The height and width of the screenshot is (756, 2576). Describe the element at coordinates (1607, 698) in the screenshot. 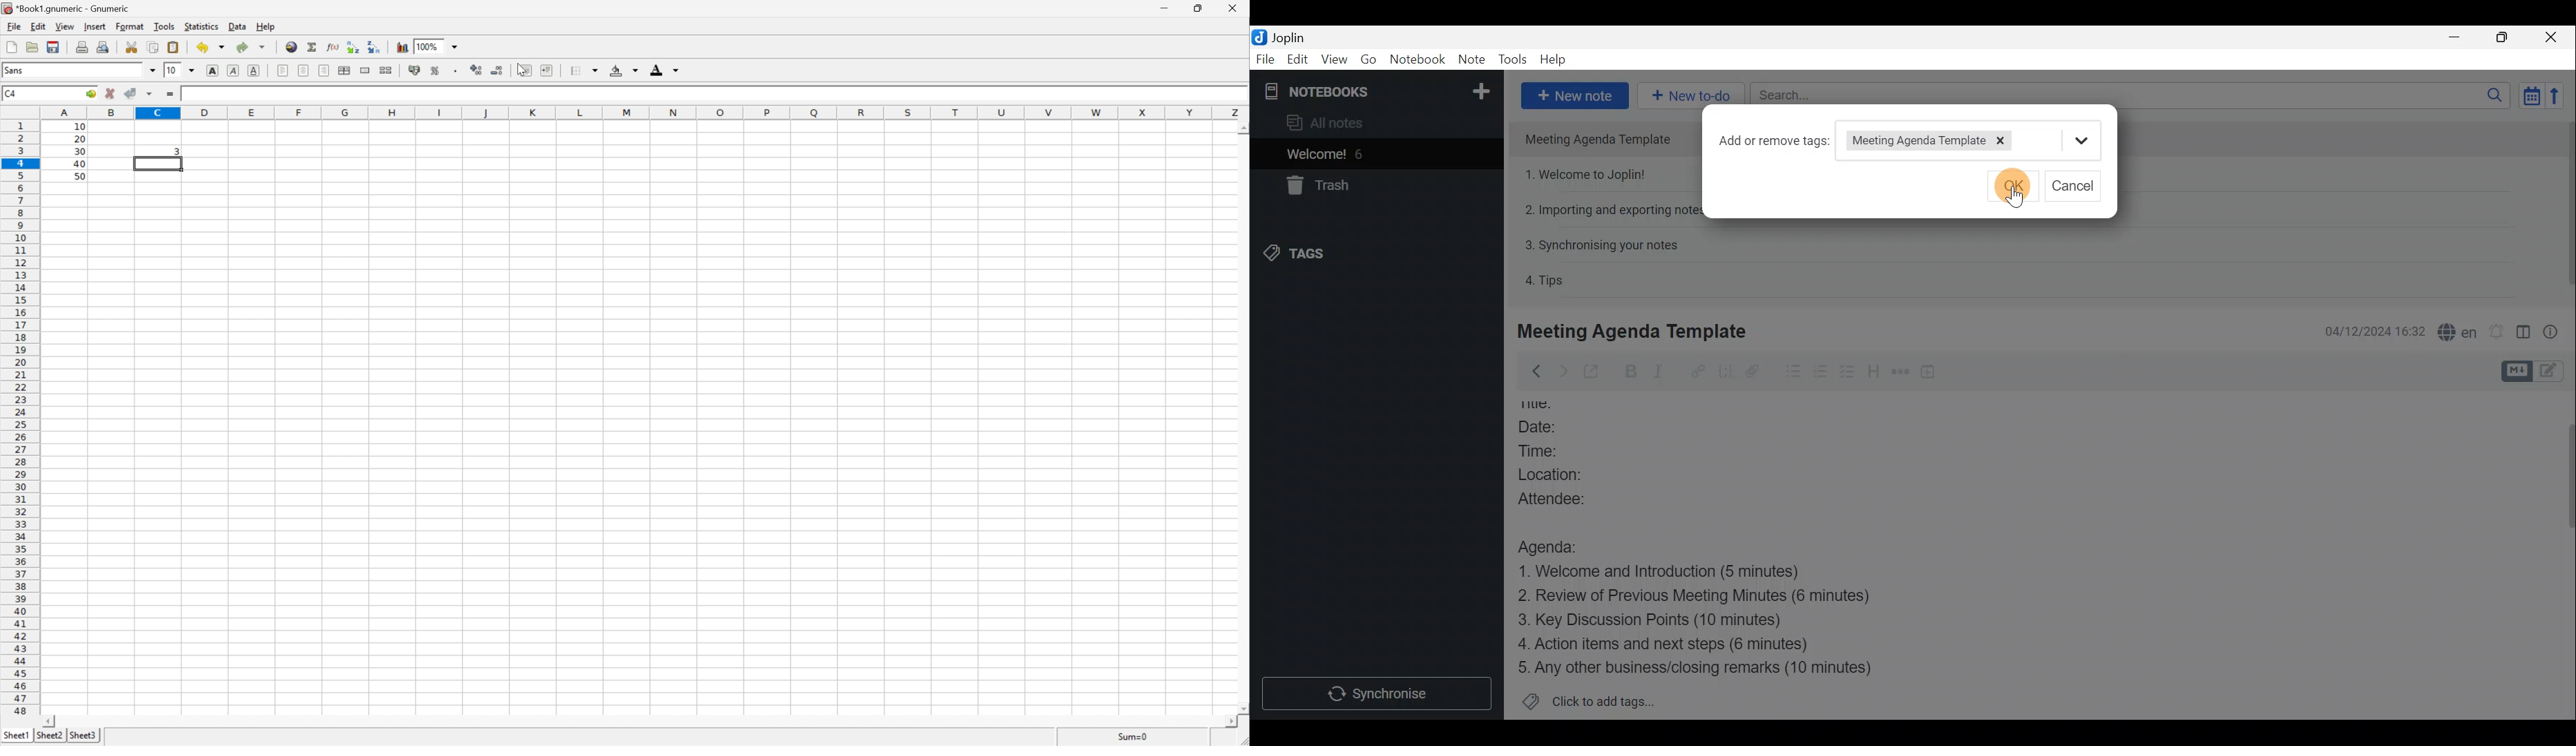

I see `Click to add tags` at that location.